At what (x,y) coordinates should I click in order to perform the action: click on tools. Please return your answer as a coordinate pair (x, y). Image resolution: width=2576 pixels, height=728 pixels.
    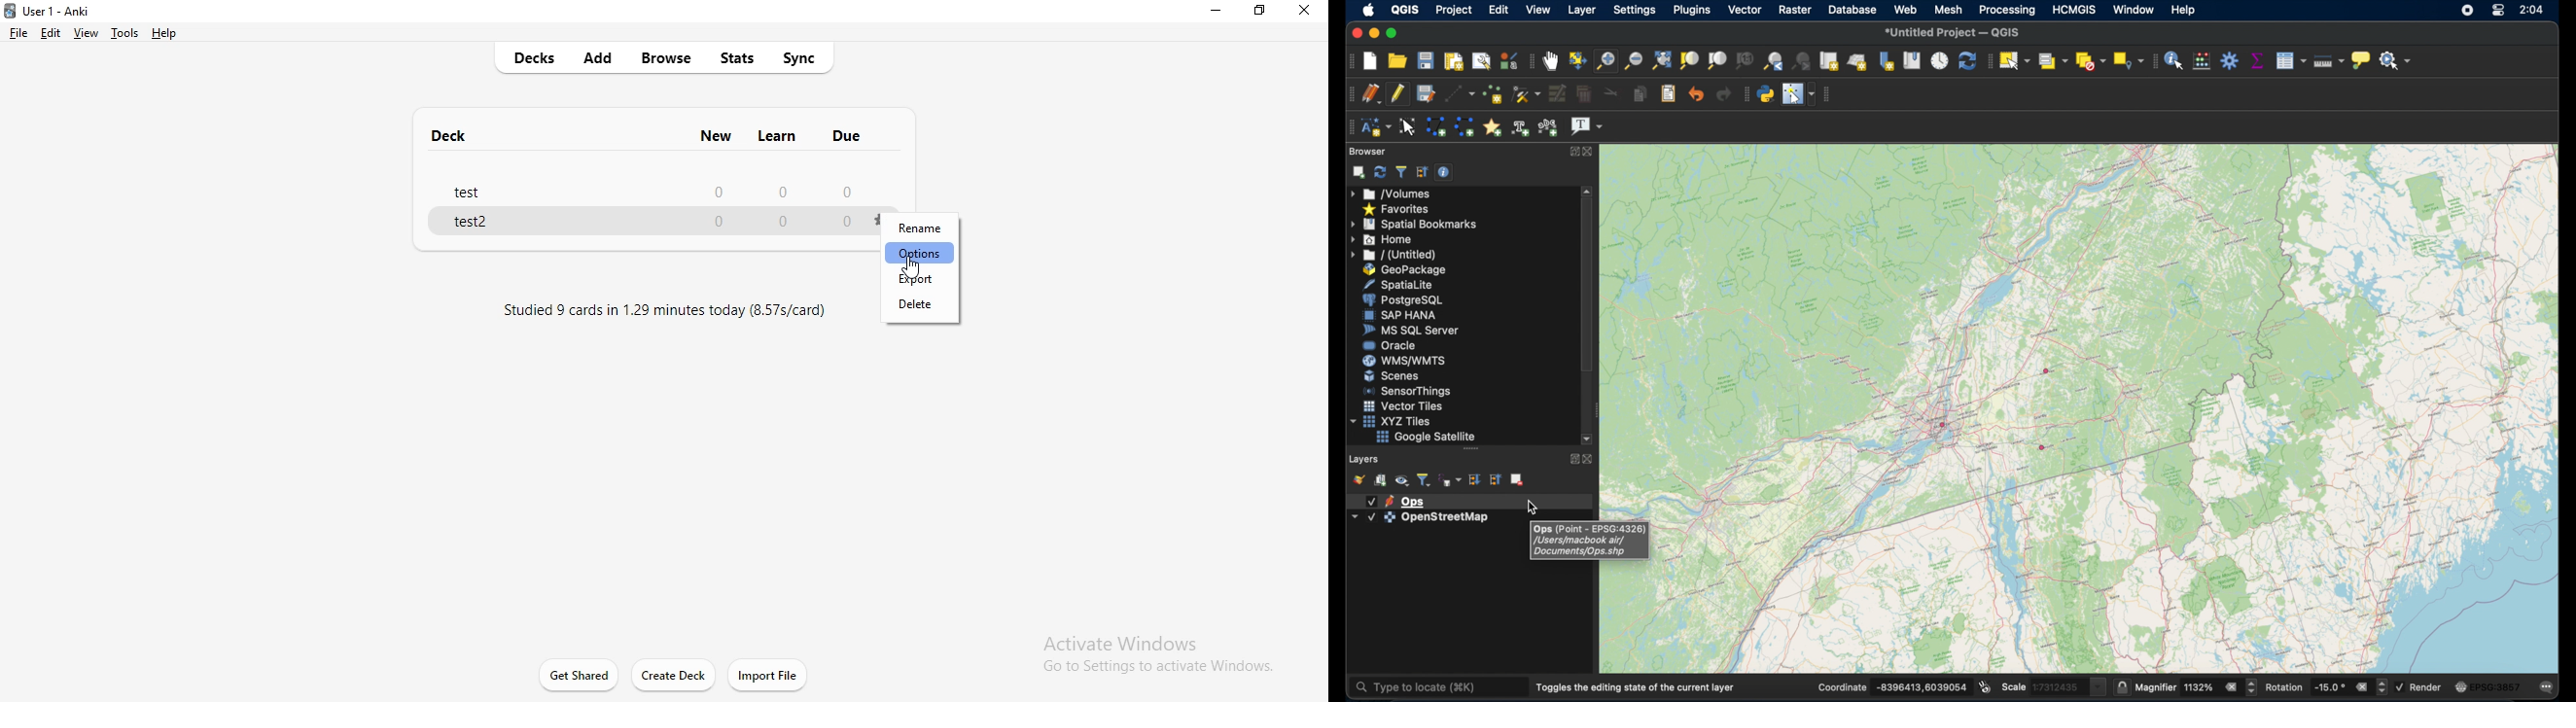
    Looking at the image, I should click on (126, 34).